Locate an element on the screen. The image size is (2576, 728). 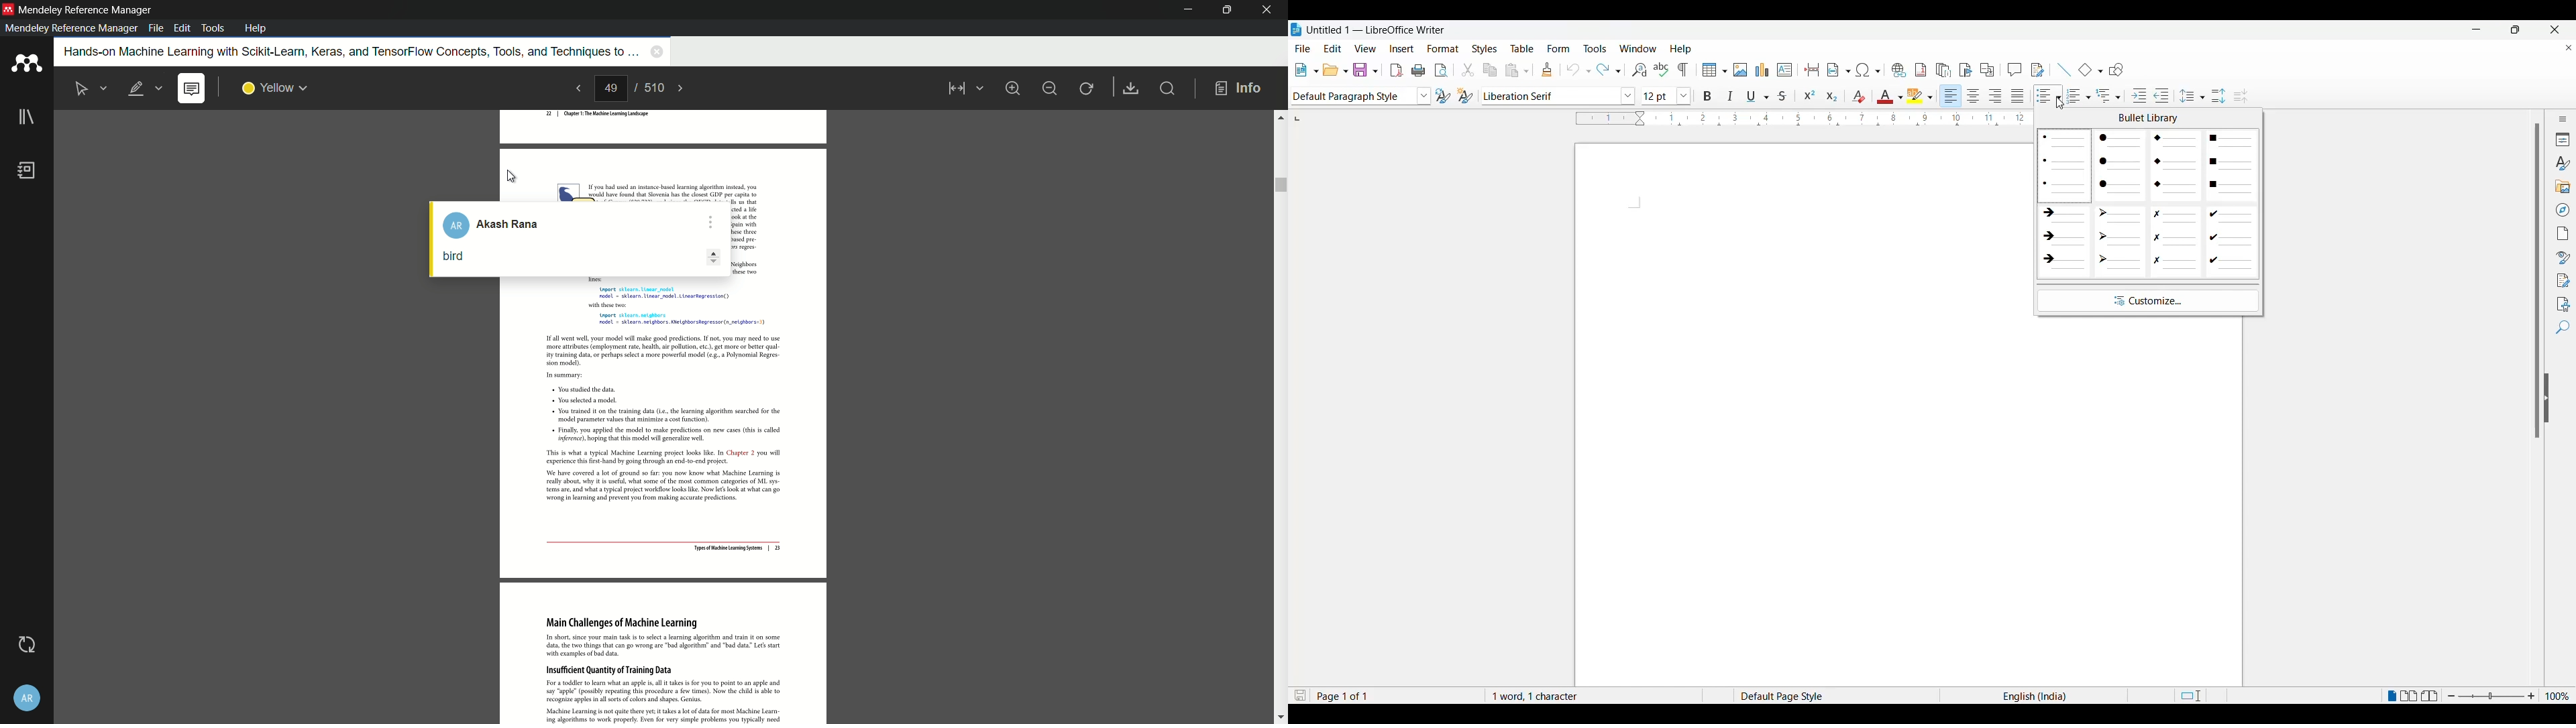
Page 1 of 1 is located at coordinates (1342, 695).